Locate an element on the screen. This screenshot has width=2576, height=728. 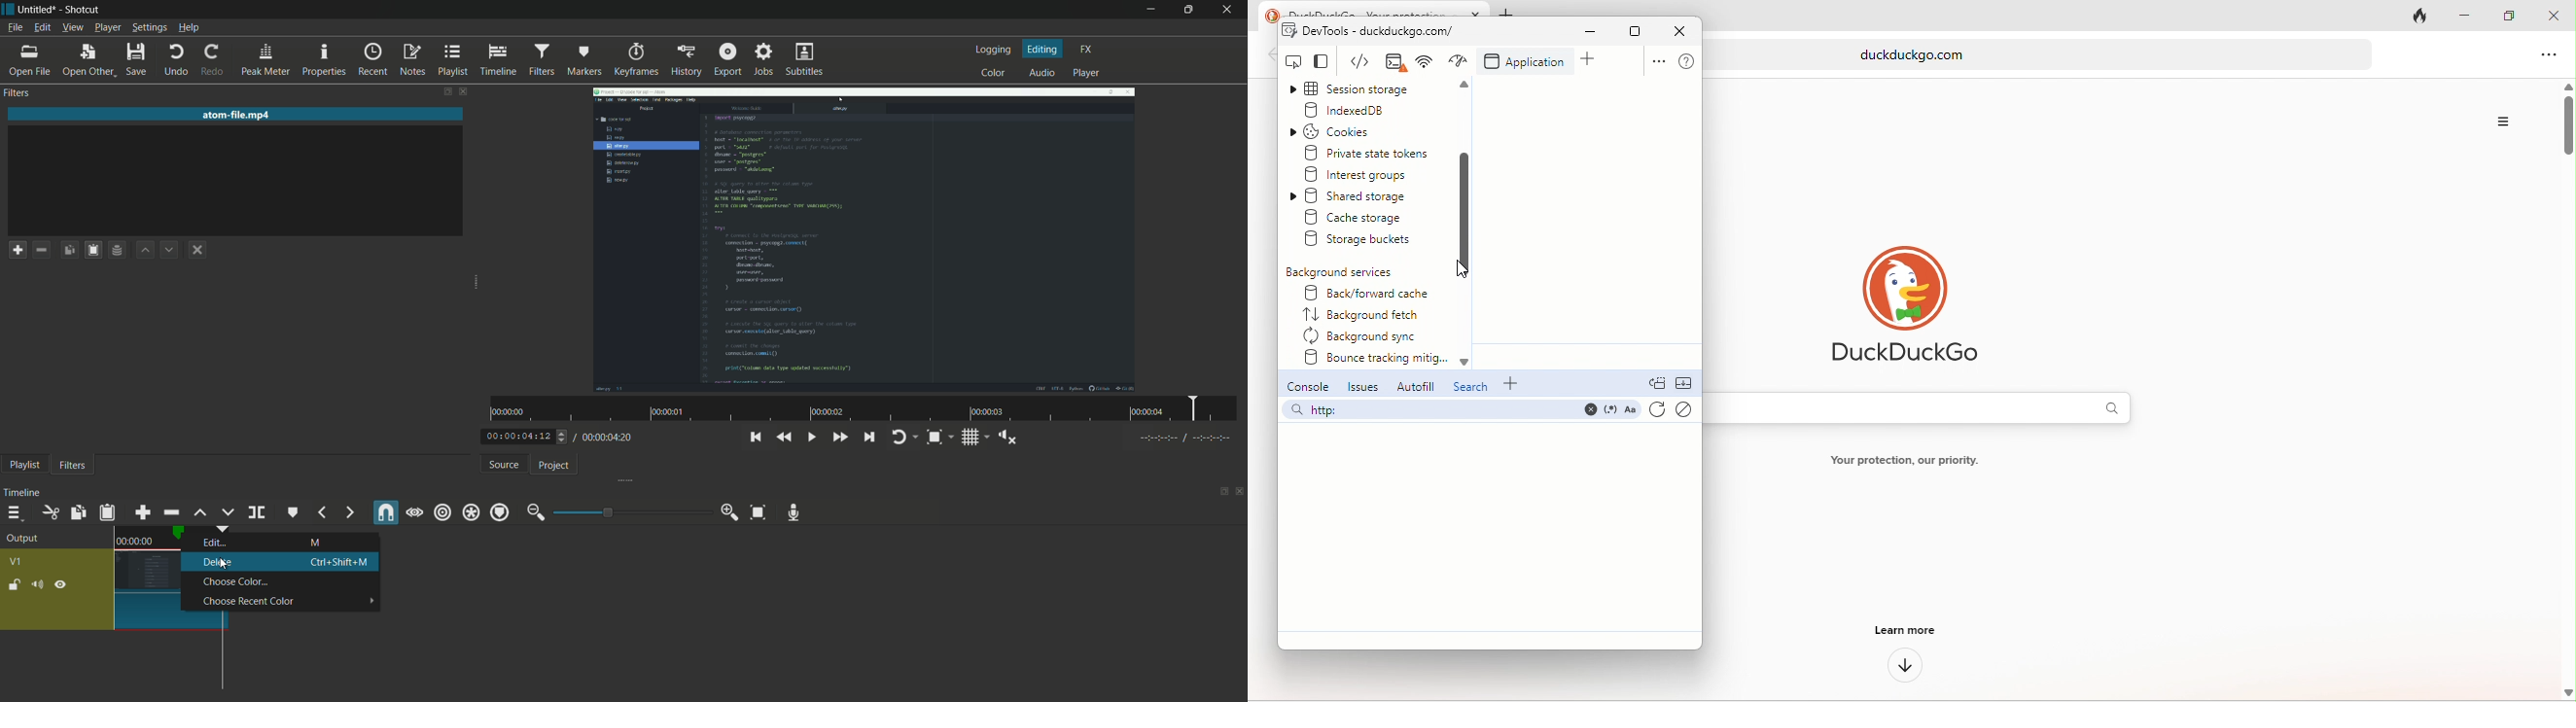
close timeline is located at coordinates (1240, 492).